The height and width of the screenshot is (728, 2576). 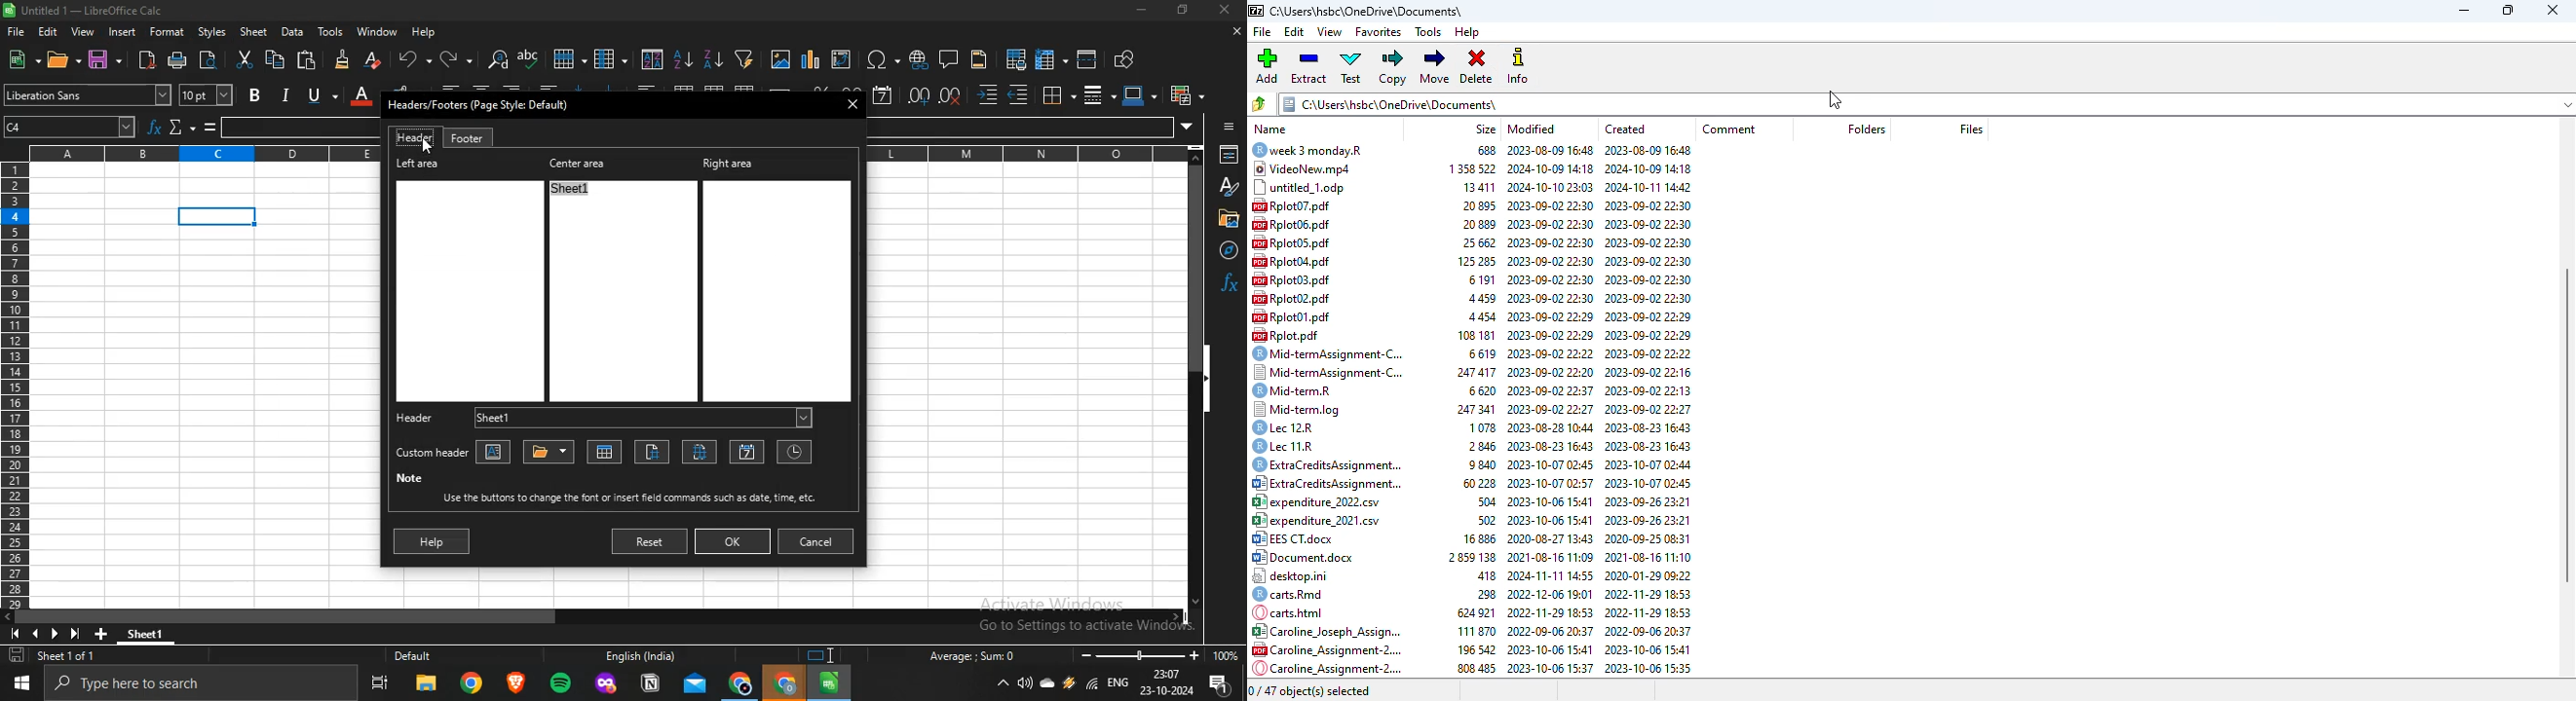 I want to click on 5) ExtraCreditsAssignment..., so click(x=1324, y=483).